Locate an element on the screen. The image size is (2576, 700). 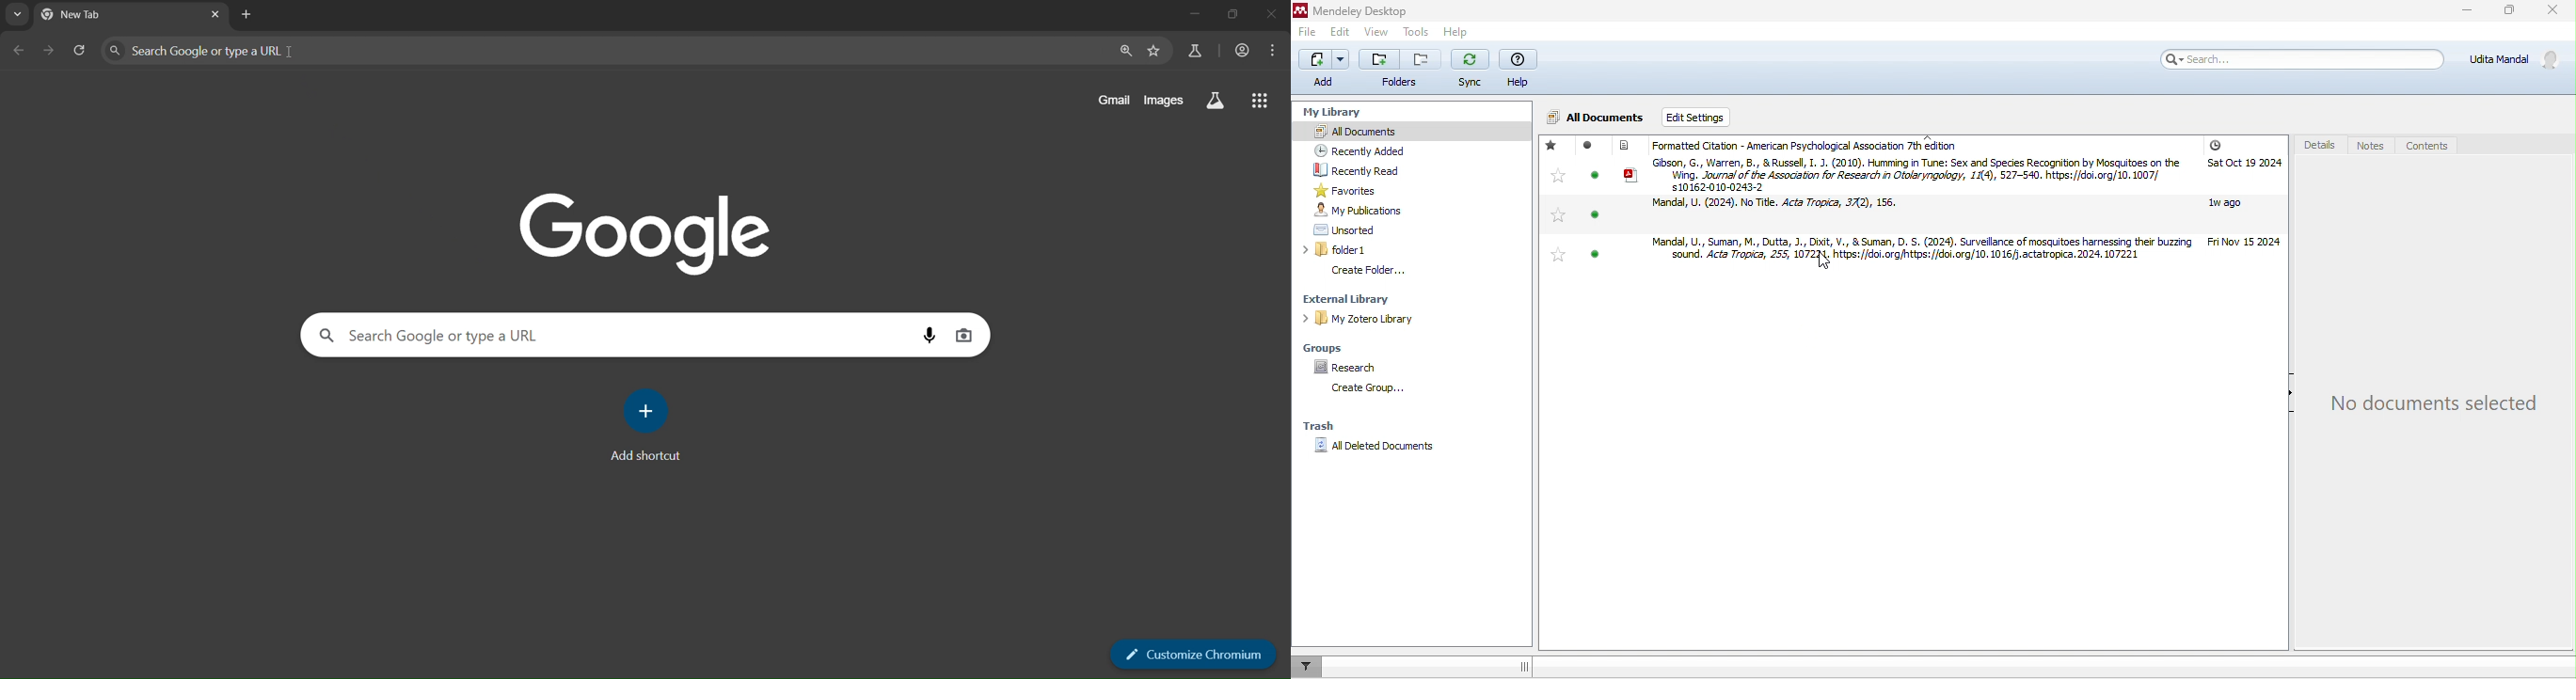
Search Google or type a URL is located at coordinates (211, 50).